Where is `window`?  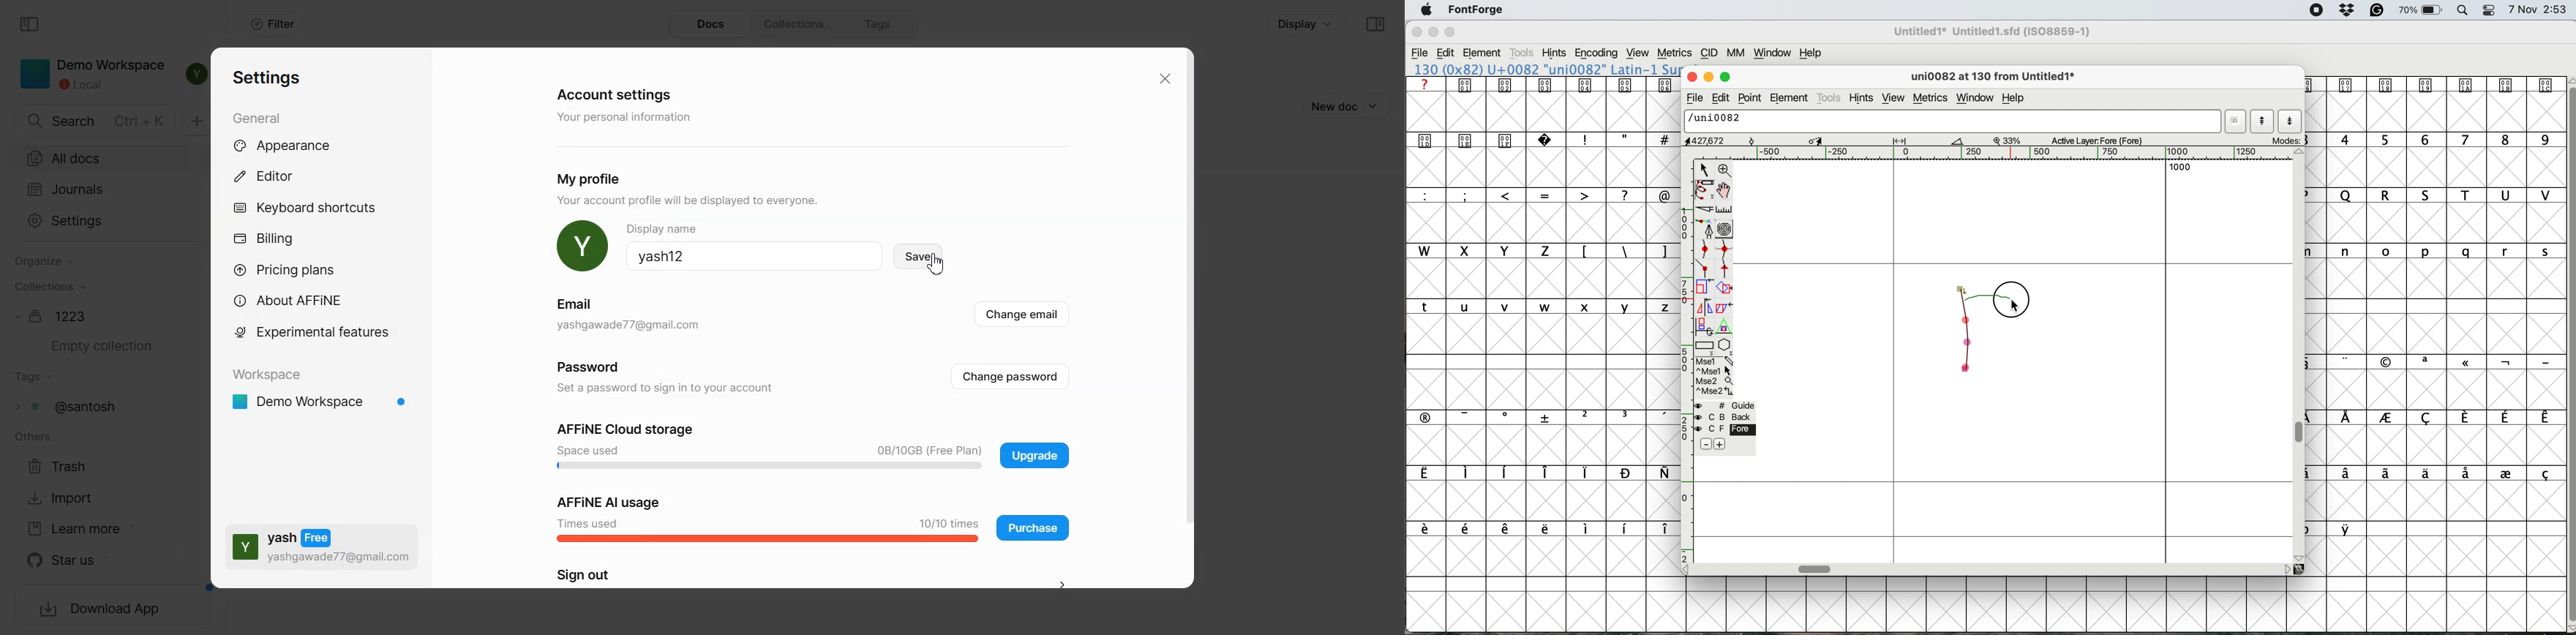 window is located at coordinates (1975, 96).